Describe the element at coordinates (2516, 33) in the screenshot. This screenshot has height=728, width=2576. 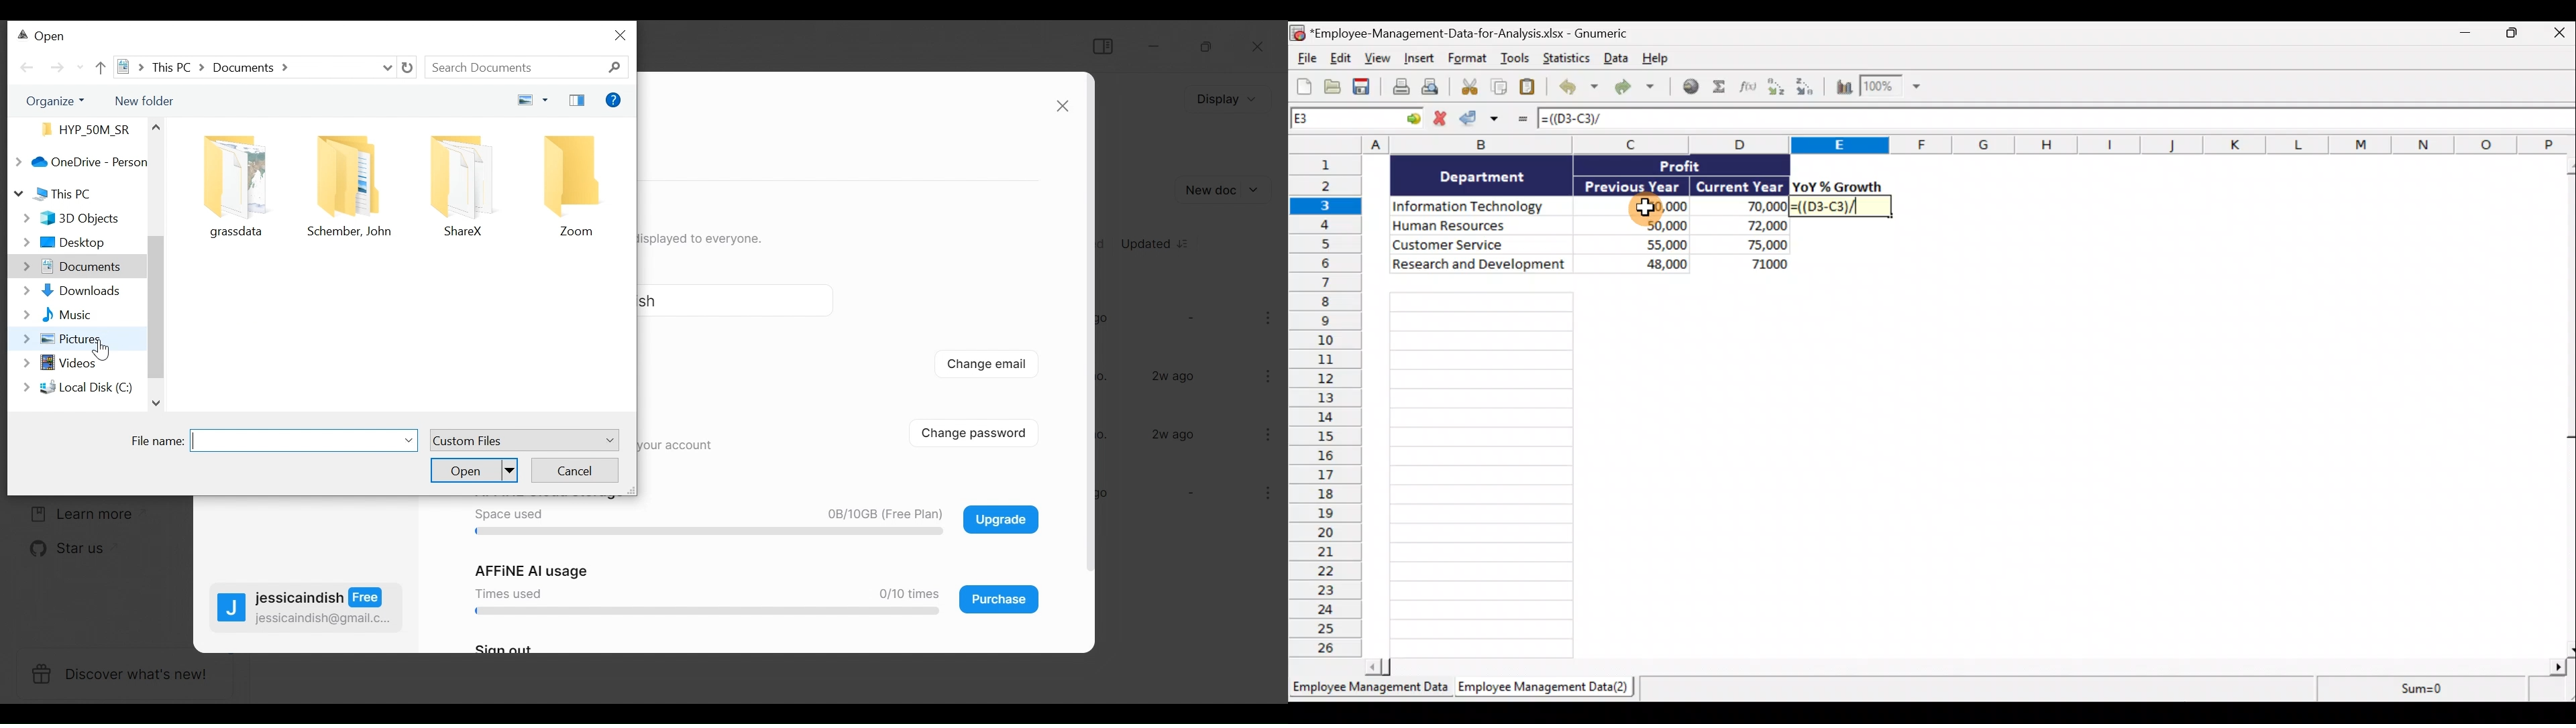
I see `Maximise` at that location.